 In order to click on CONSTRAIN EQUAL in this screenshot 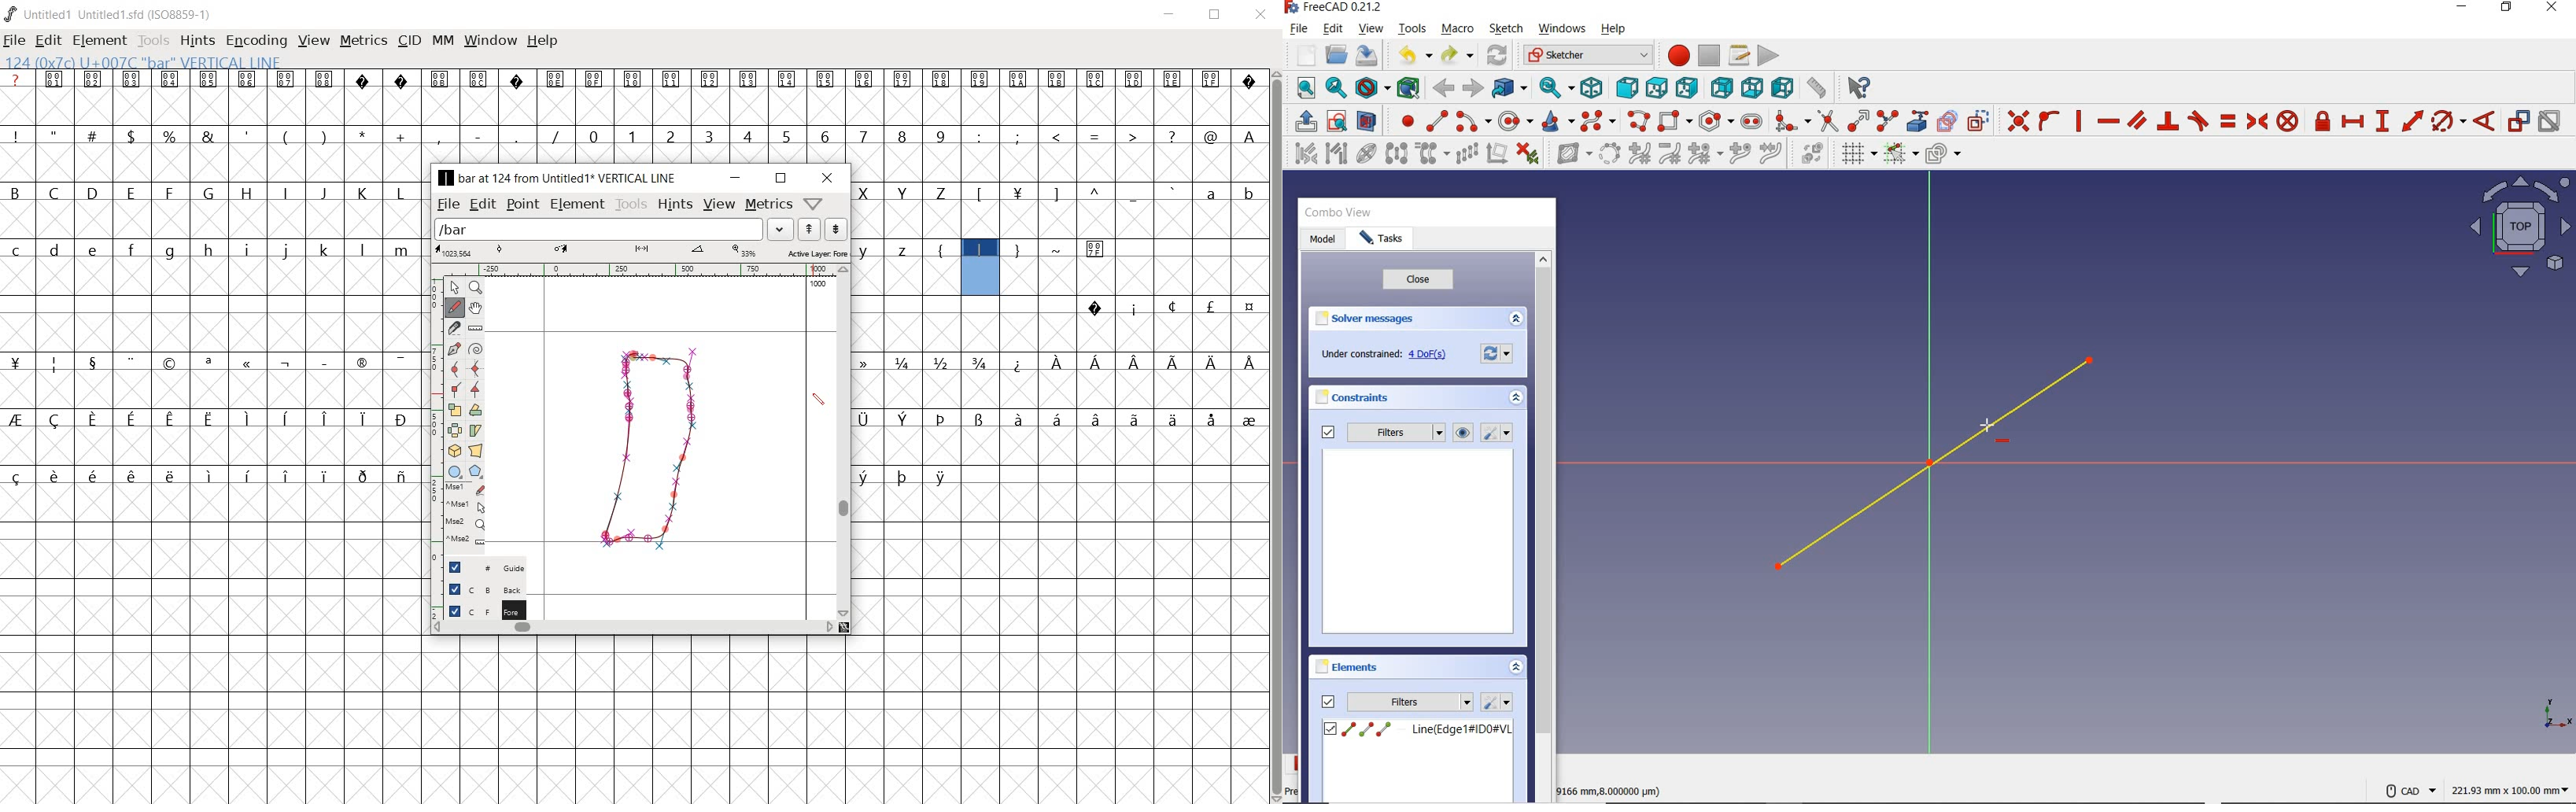, I will do `click(2229, 121)`.